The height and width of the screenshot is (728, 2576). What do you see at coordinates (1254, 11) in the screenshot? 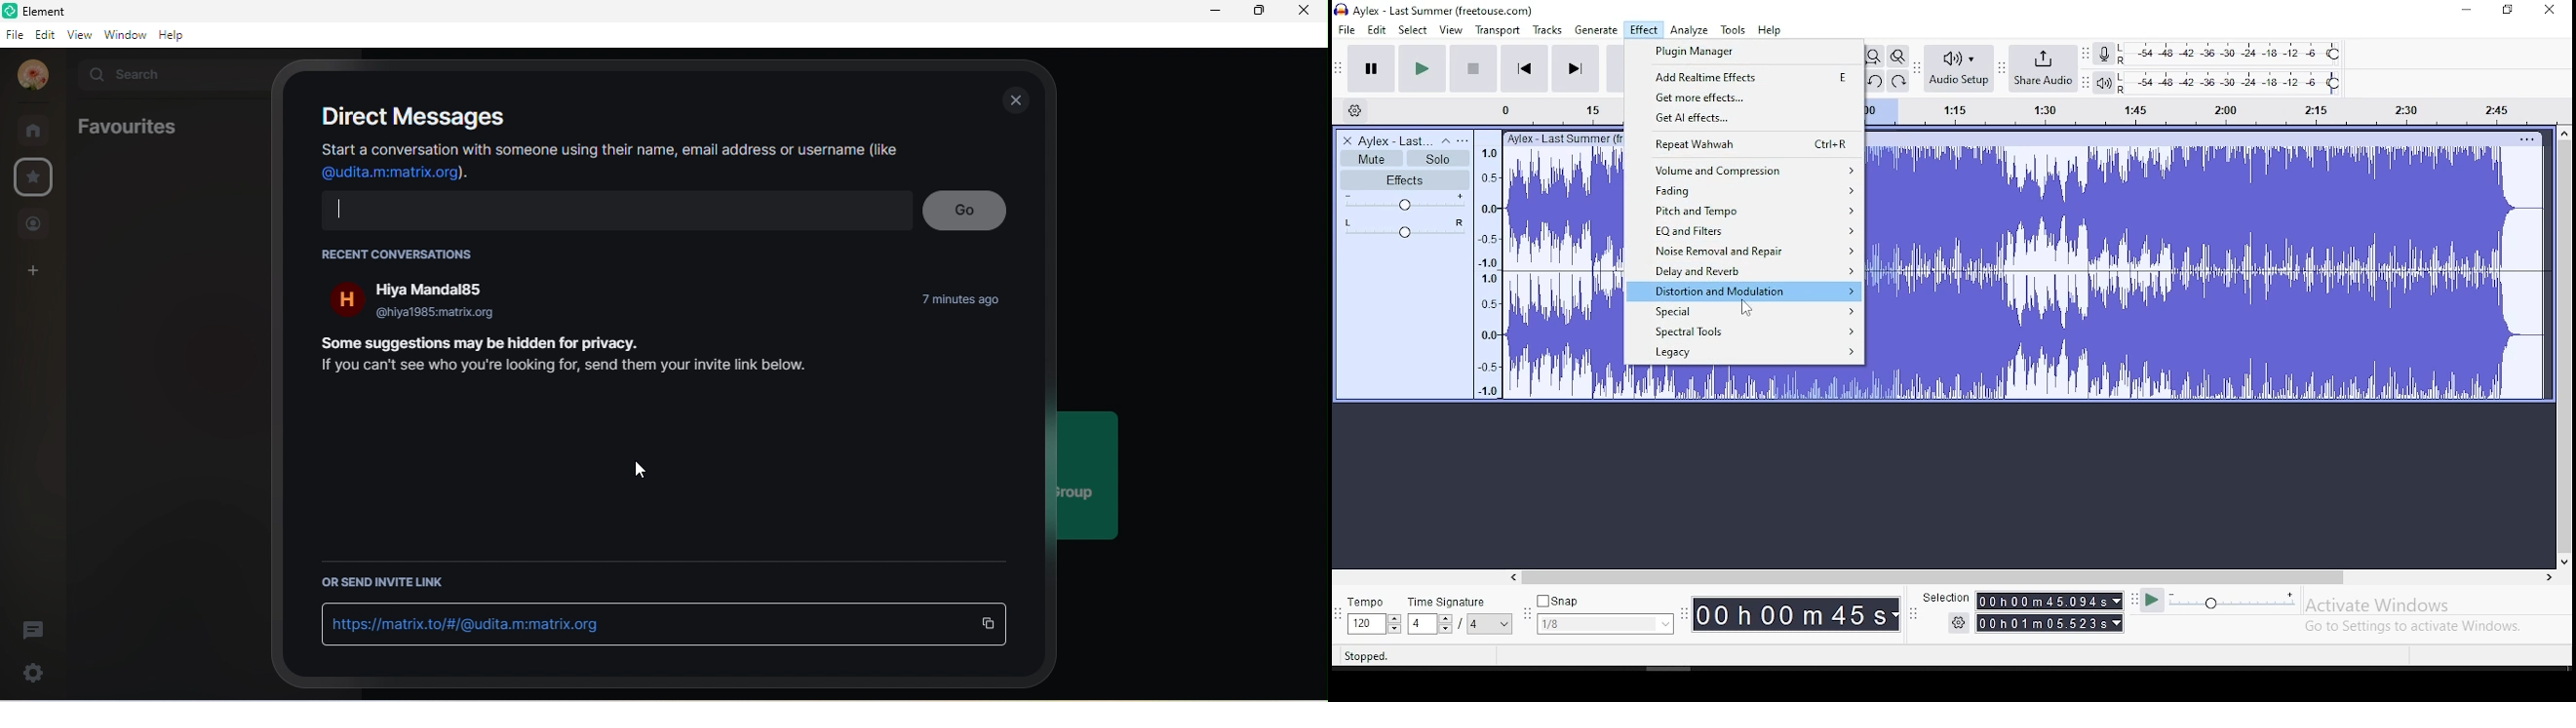
I see `maximize` at bounding box center [1254, 11].